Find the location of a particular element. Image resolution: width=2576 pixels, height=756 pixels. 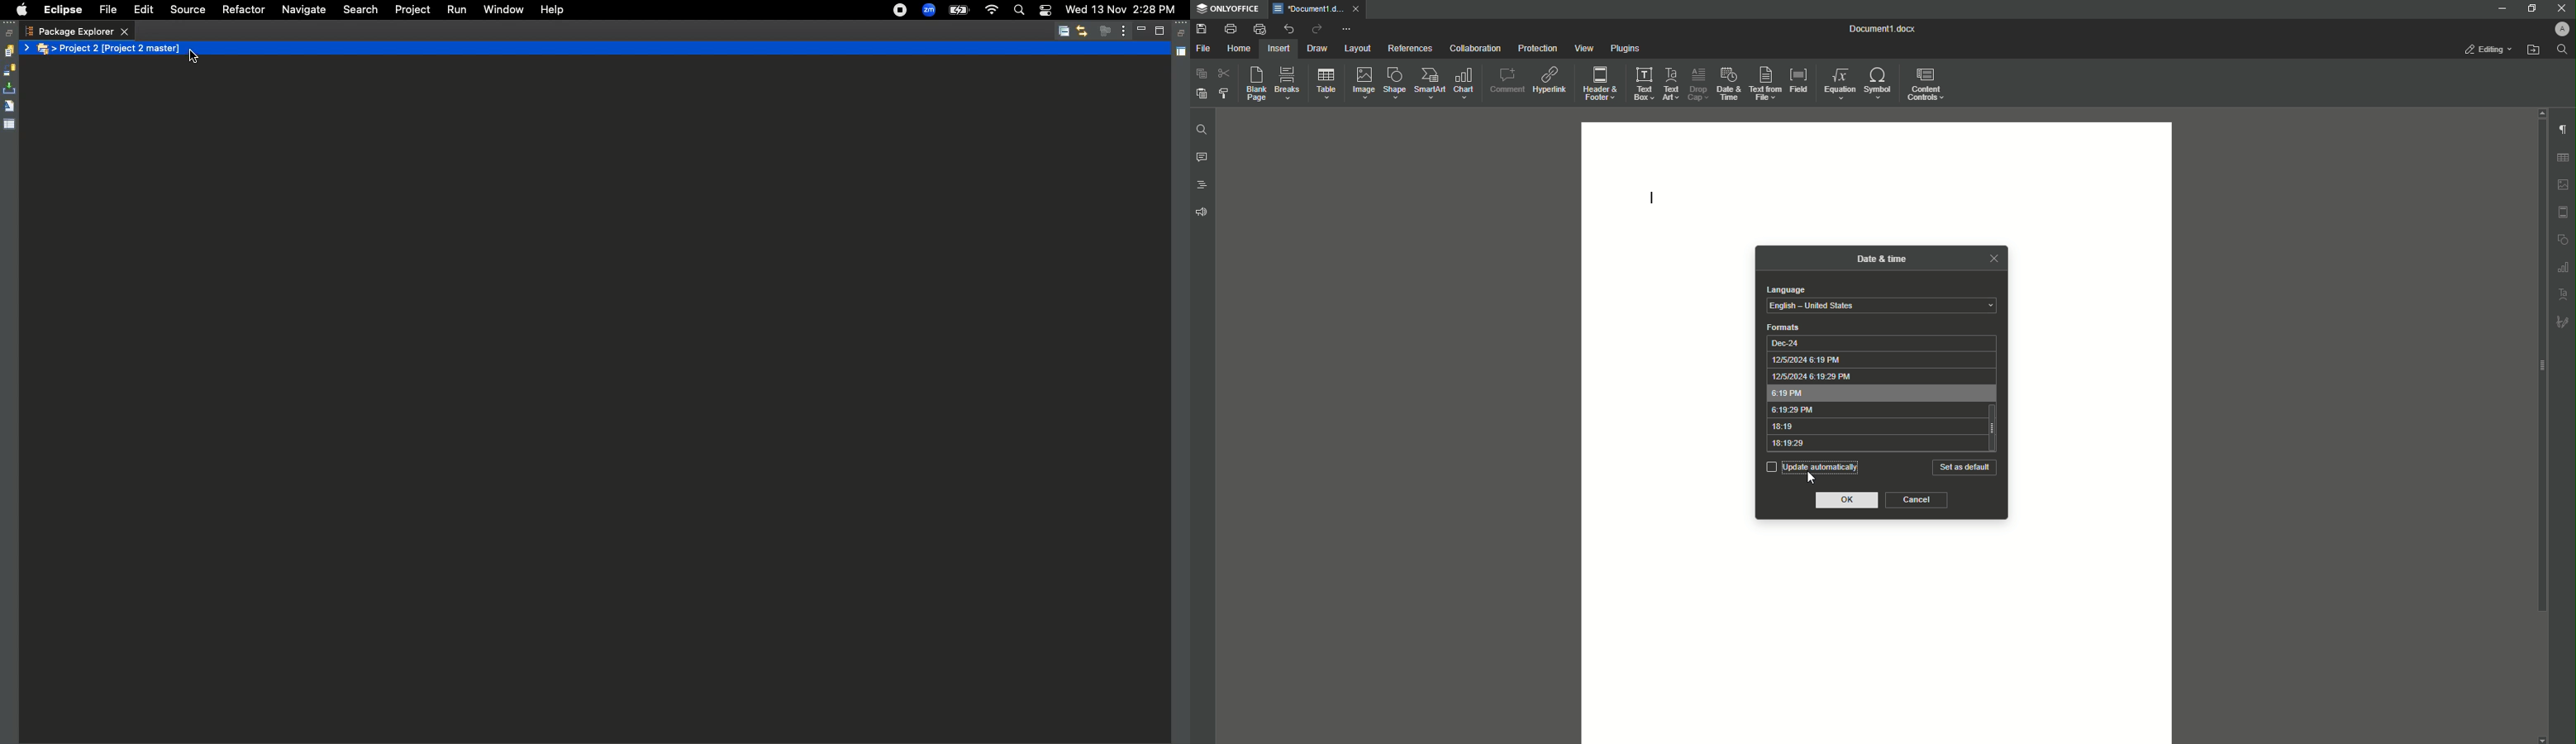

signature settings is located at coordinates (2563, 321).